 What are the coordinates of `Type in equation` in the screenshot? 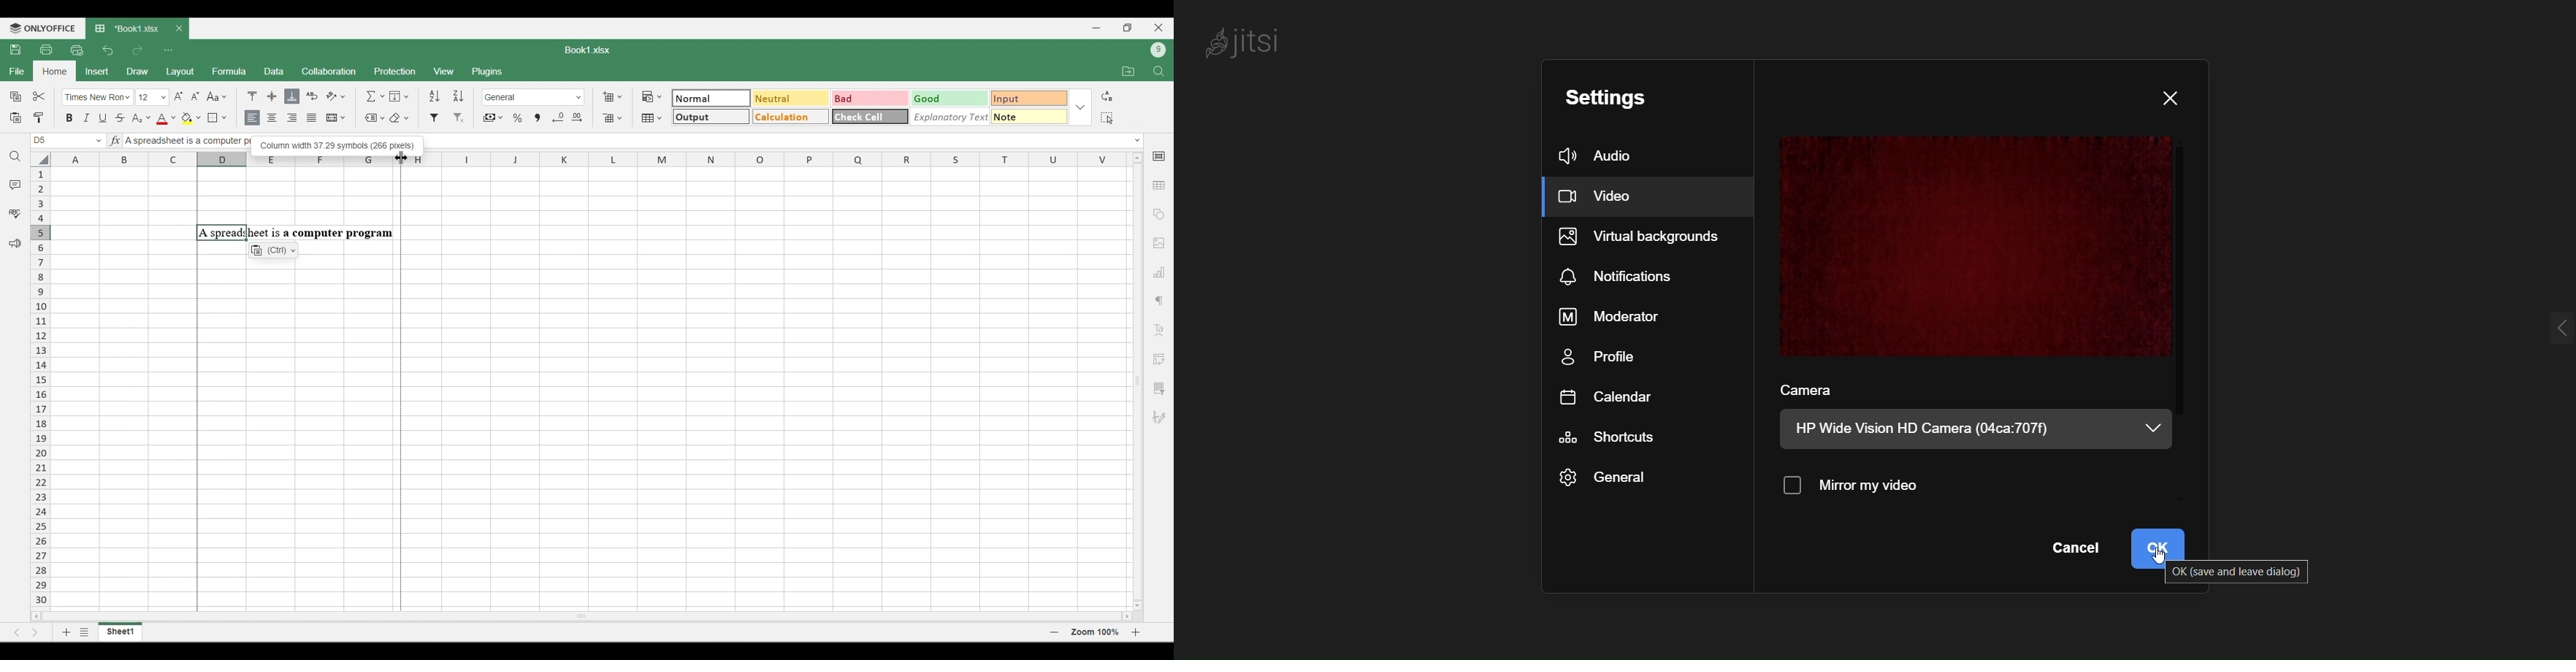 It's located at (114, 140).